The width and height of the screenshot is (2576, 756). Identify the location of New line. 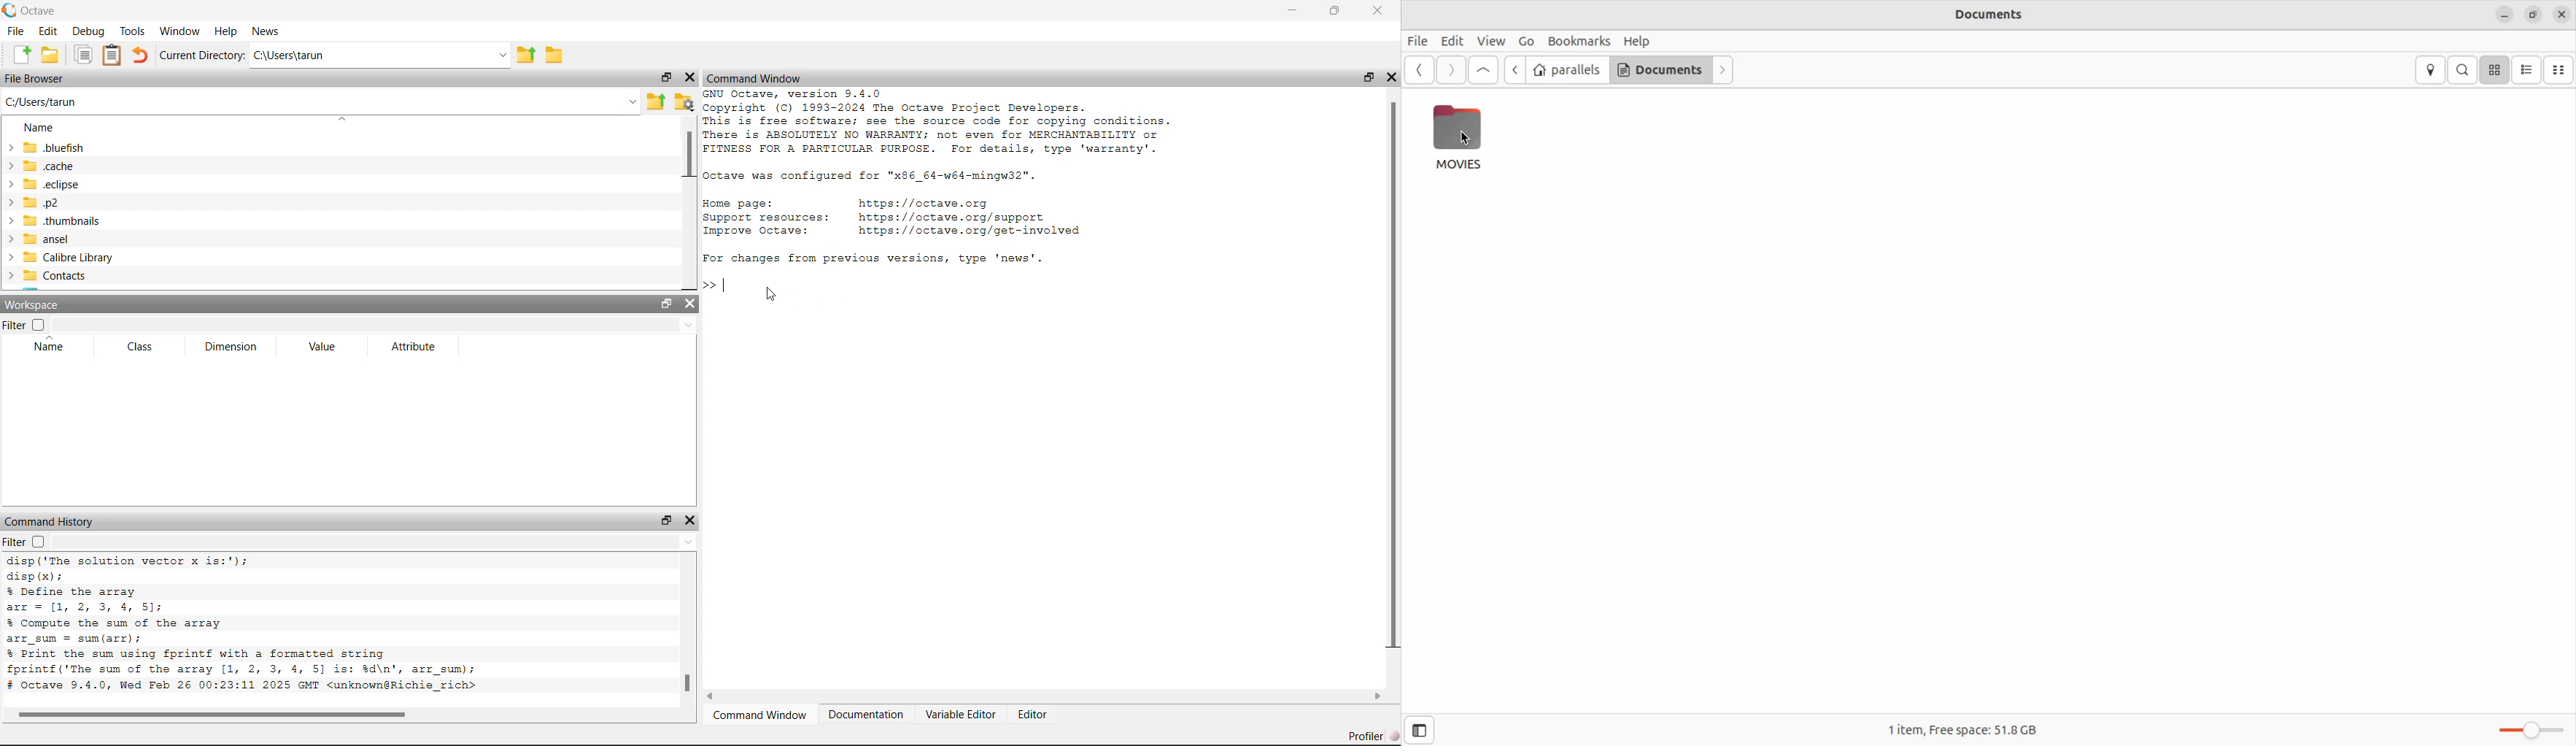
(708, 285).